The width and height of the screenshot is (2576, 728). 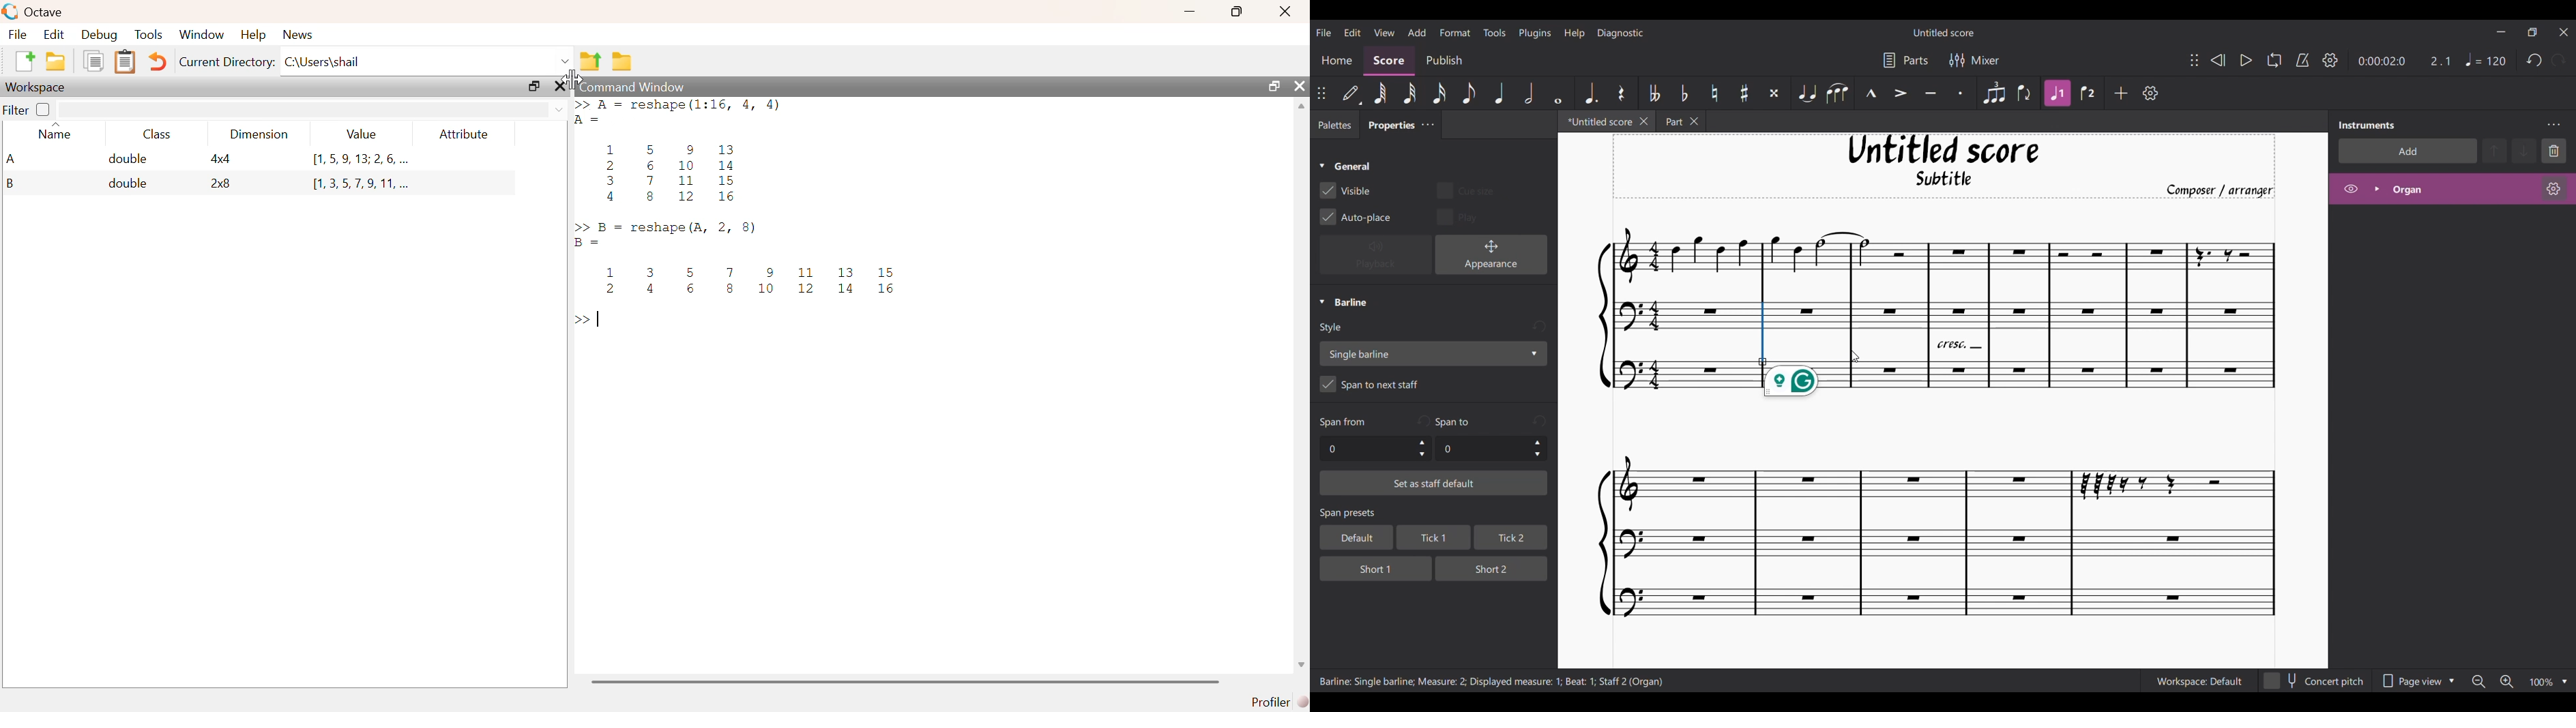 What do you see at coordinates (224, 159) in the screenshot?
I see `4x4` at bounding box center [224, 159].